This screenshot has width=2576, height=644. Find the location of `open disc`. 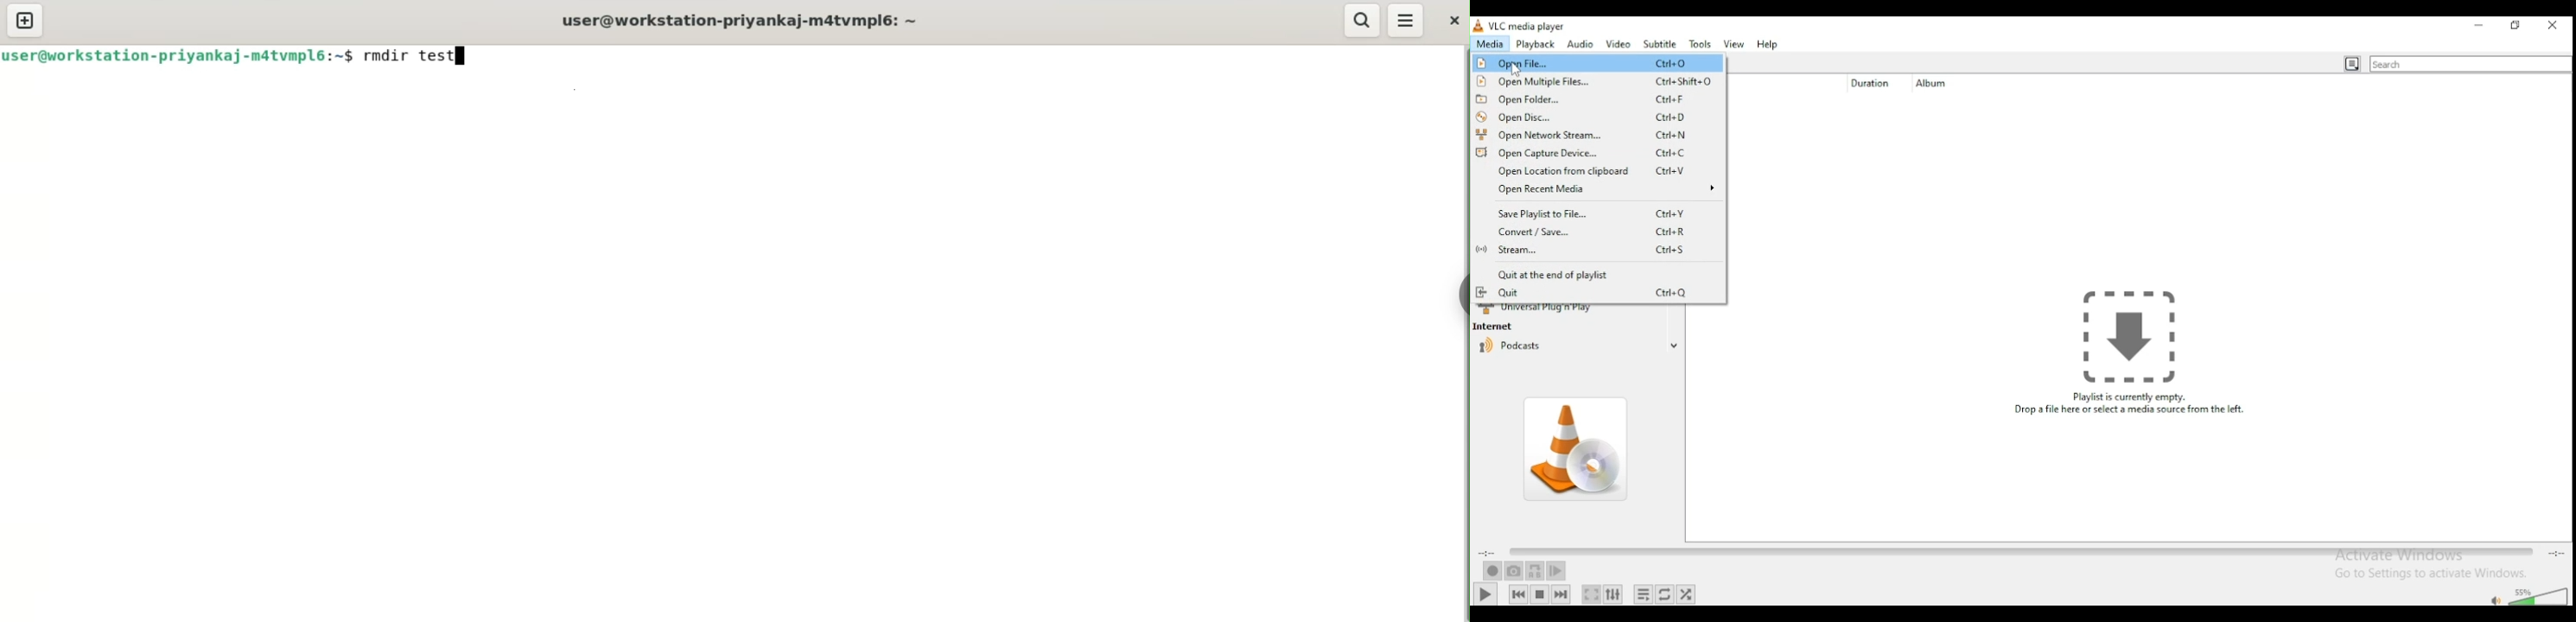

open disc is located at coordinates (1600, 117).